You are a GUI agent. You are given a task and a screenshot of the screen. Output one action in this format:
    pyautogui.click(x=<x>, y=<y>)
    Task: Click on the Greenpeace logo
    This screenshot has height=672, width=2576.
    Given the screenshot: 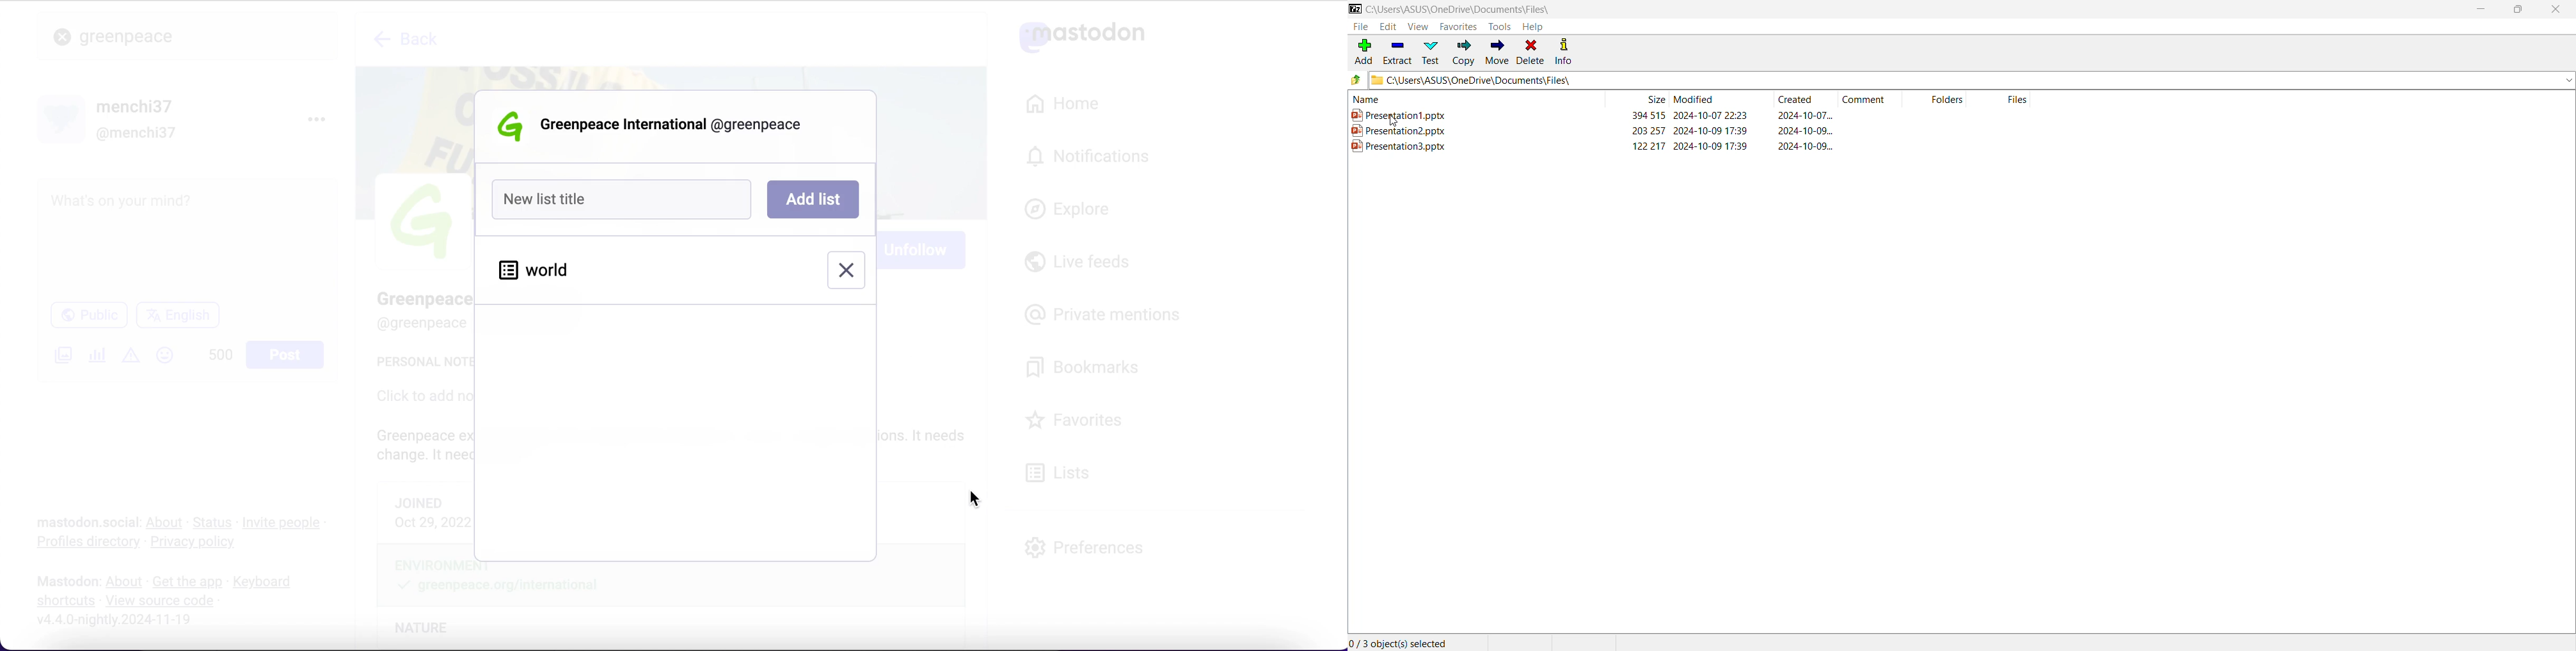 What is the action you would take?
    pyautogui.click(x=513, y=126)
    